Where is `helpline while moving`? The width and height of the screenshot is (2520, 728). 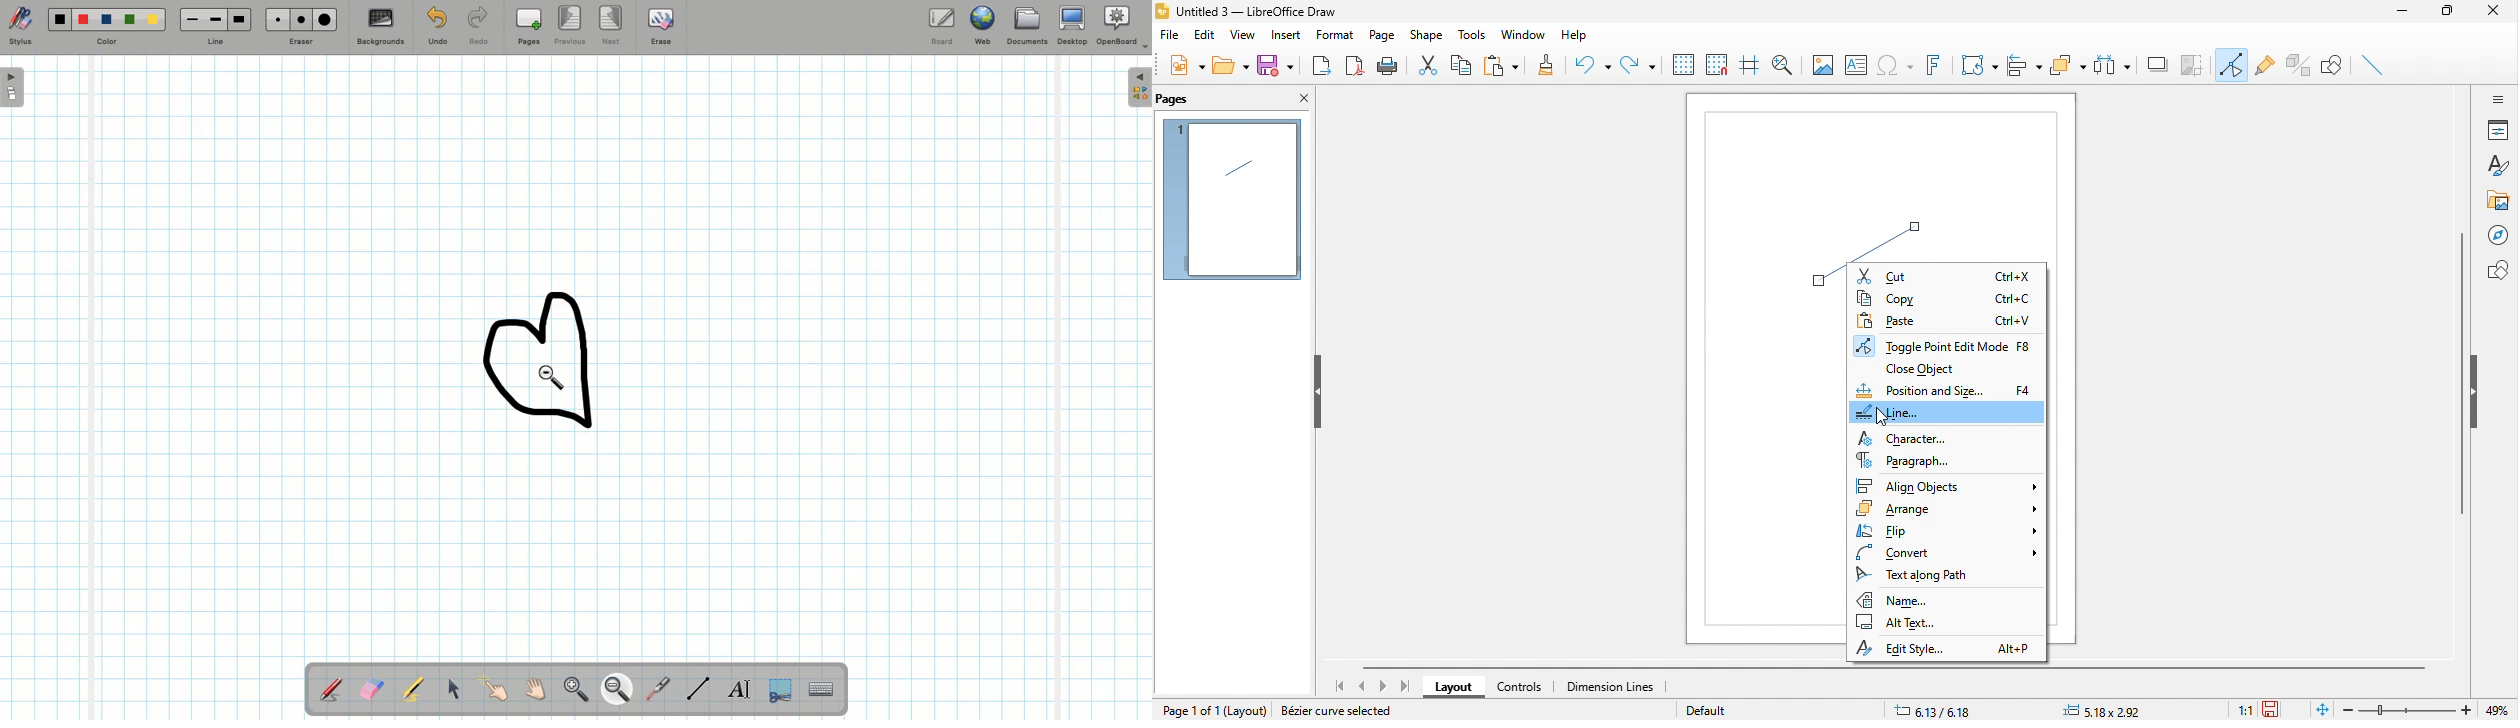 helpline while moving is located at coordinates (1748, 67).